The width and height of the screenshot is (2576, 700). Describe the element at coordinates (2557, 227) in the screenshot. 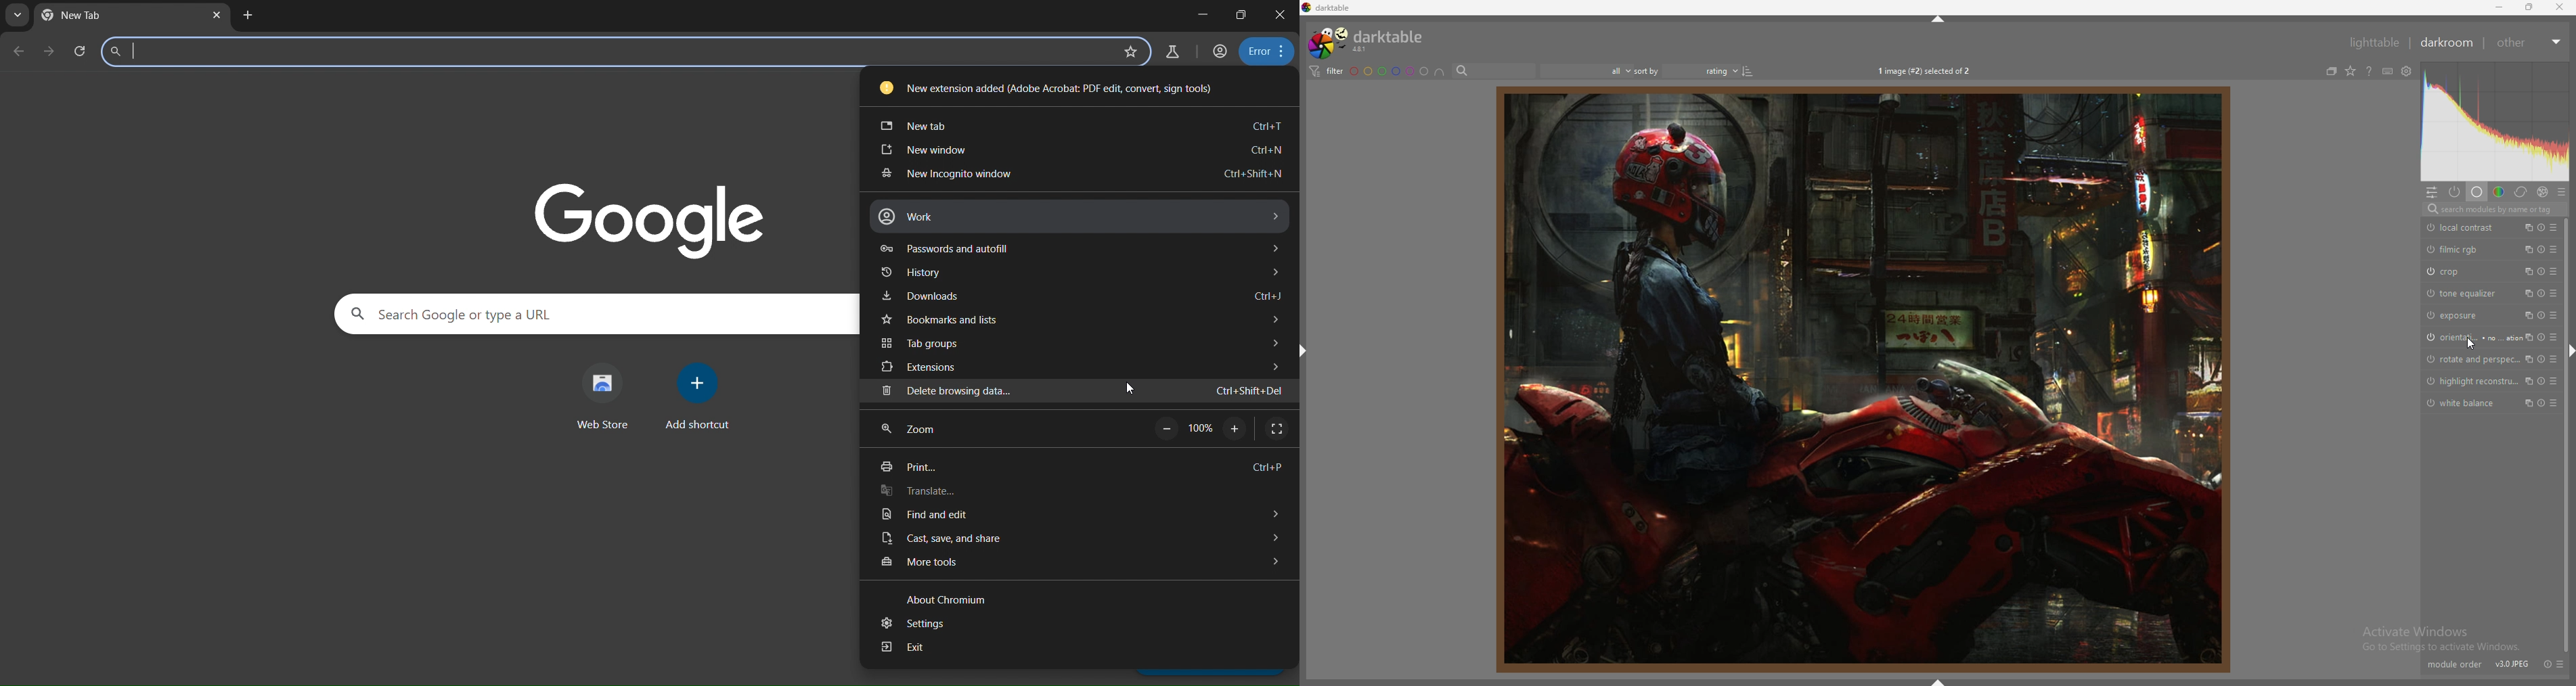

I see `presets` at that location.